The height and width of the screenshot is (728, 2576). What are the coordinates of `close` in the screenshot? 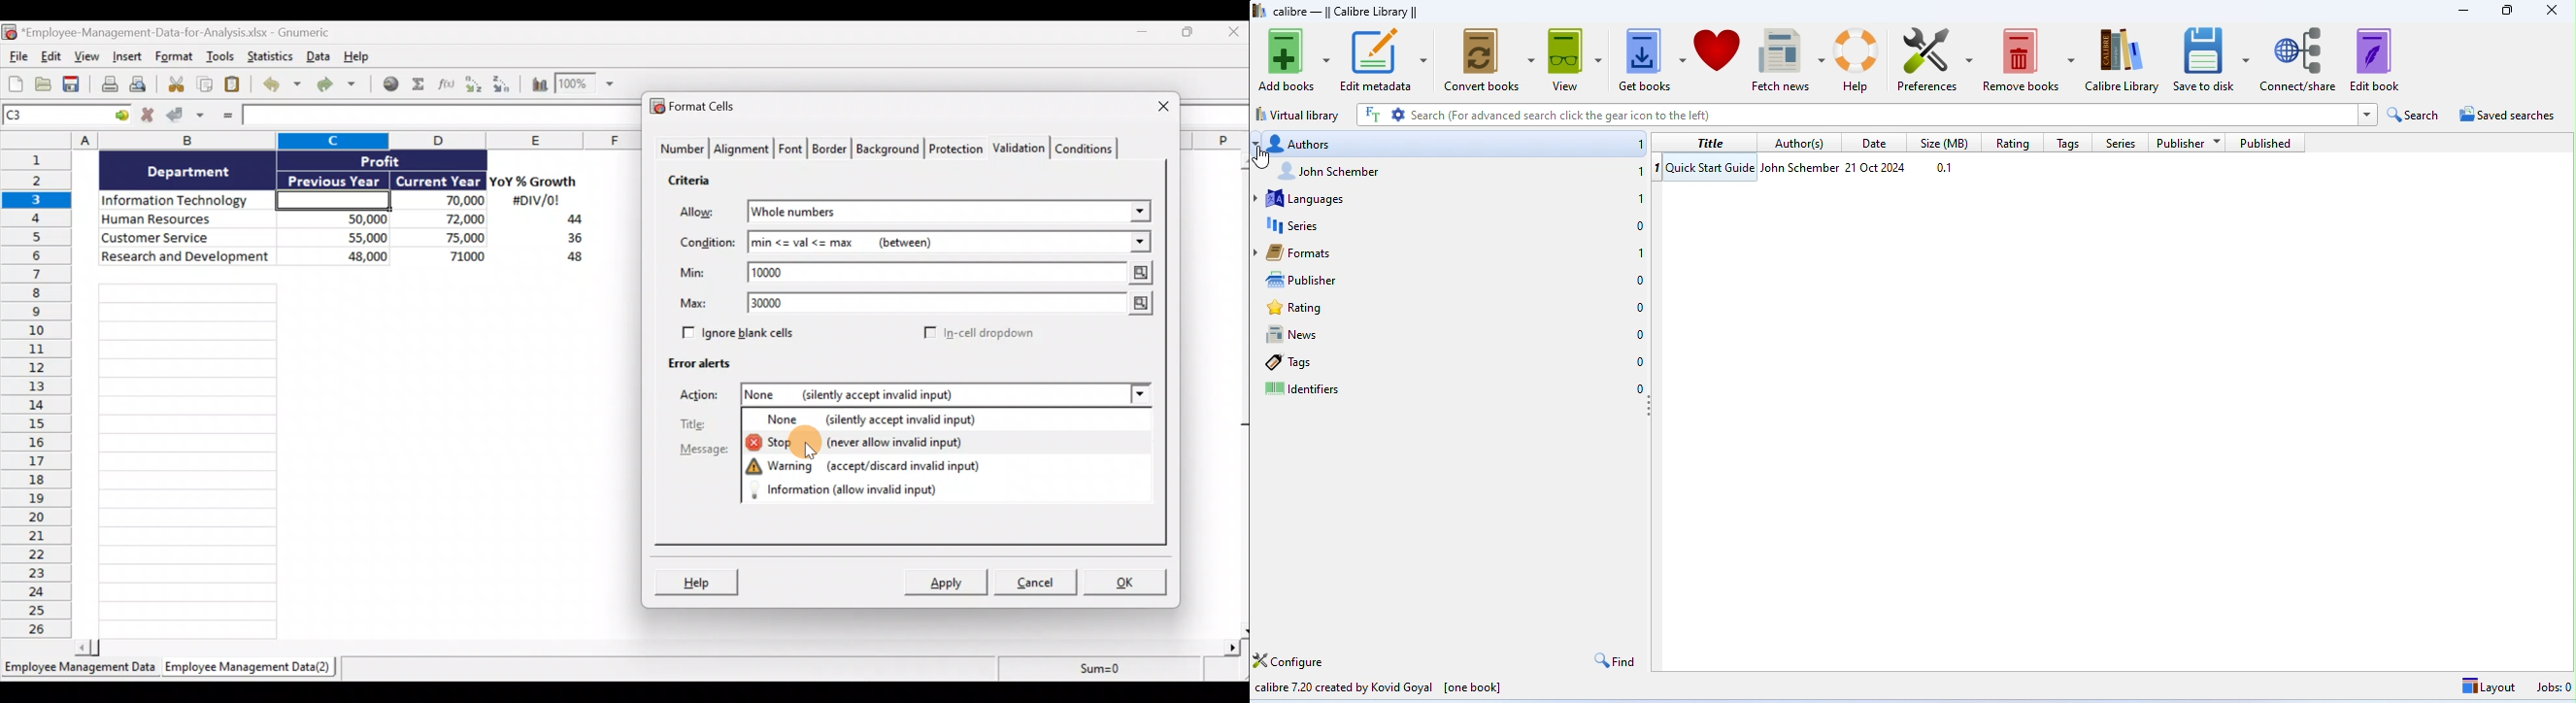 It's located at (2554, 12).